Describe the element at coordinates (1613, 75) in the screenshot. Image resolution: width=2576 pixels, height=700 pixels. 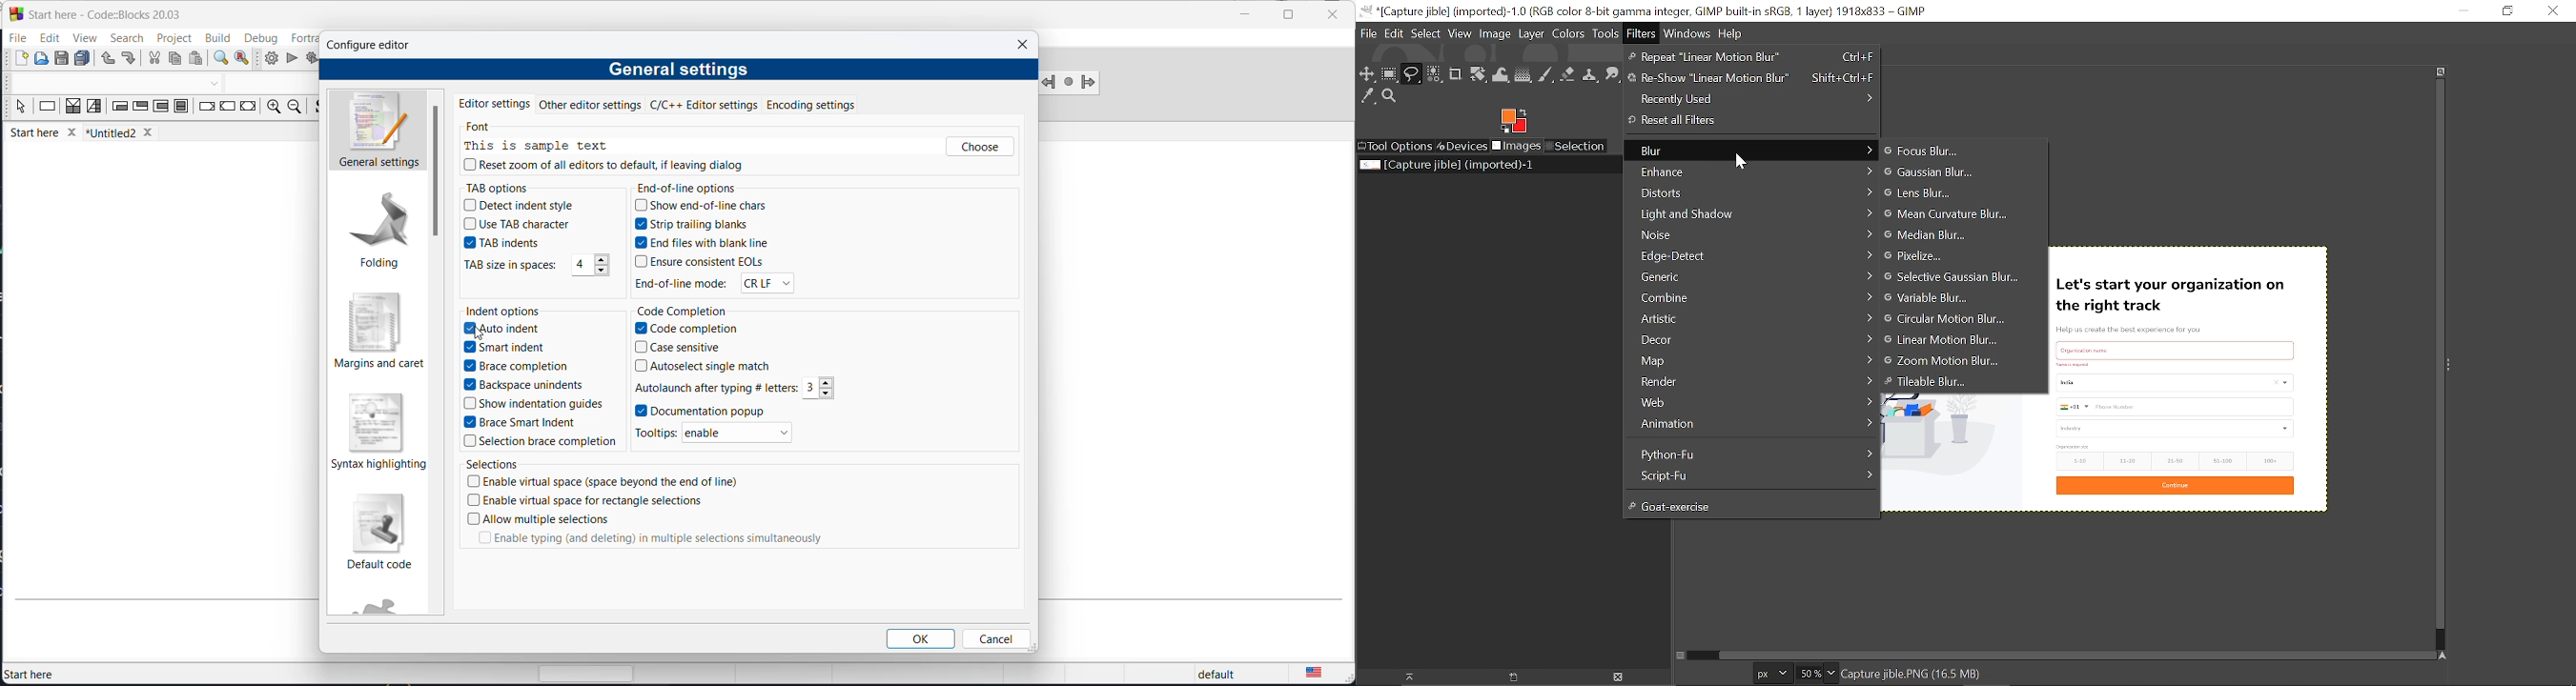
I see `Smudge tool` at that location.